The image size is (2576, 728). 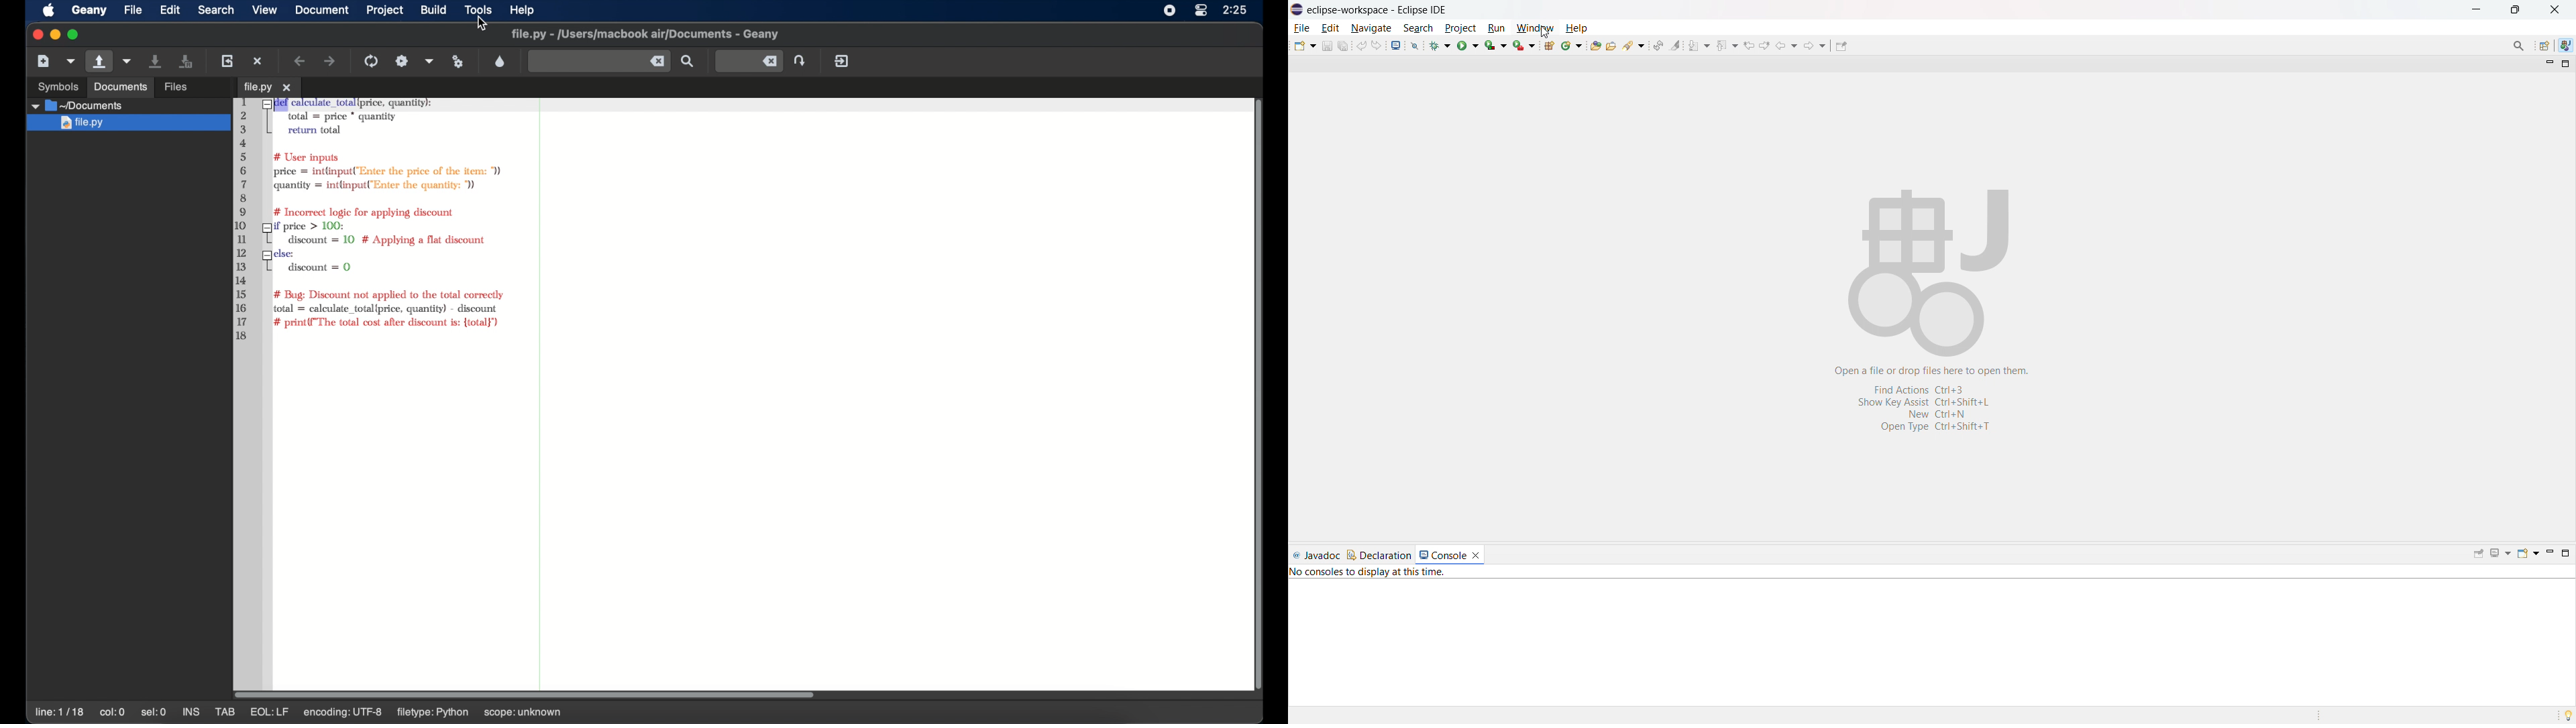 I want to click on create new, so click(x=44, y=60).